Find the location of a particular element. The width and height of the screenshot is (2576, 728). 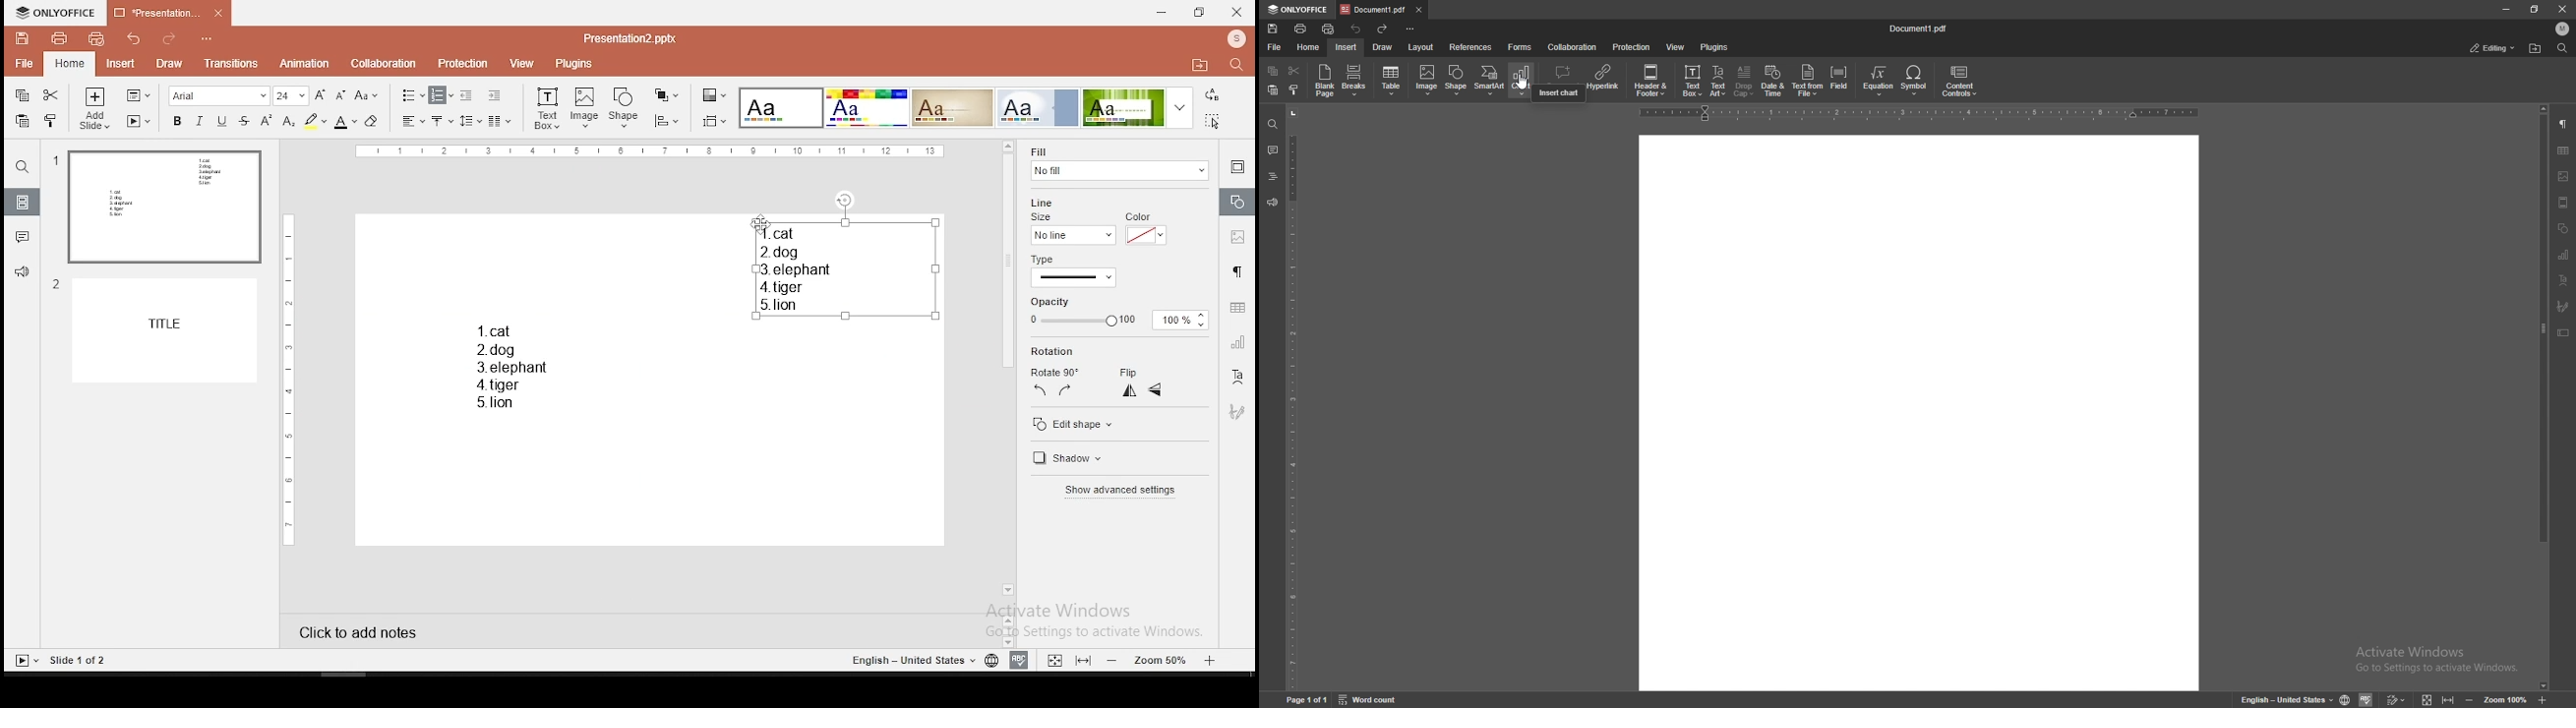

transitions is located at coordinates (228, 65).